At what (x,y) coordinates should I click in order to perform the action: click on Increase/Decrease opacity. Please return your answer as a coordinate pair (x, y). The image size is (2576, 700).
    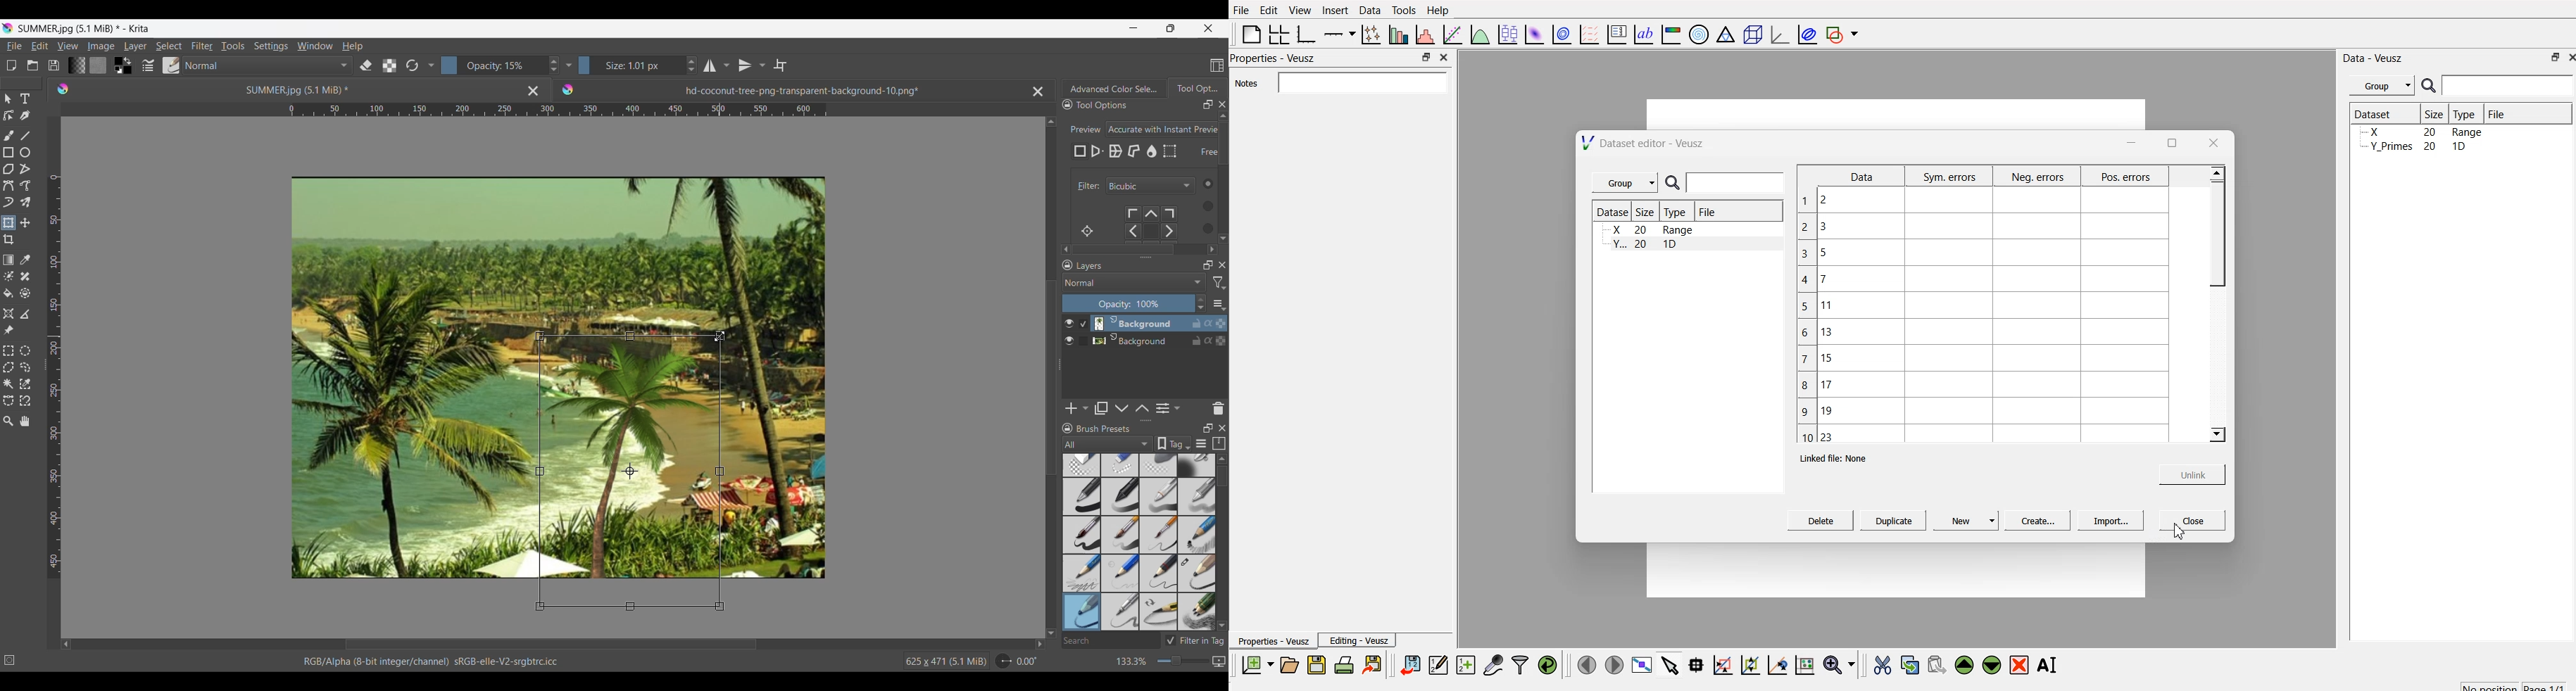
    Looking at the image, I should click on (501, 65).